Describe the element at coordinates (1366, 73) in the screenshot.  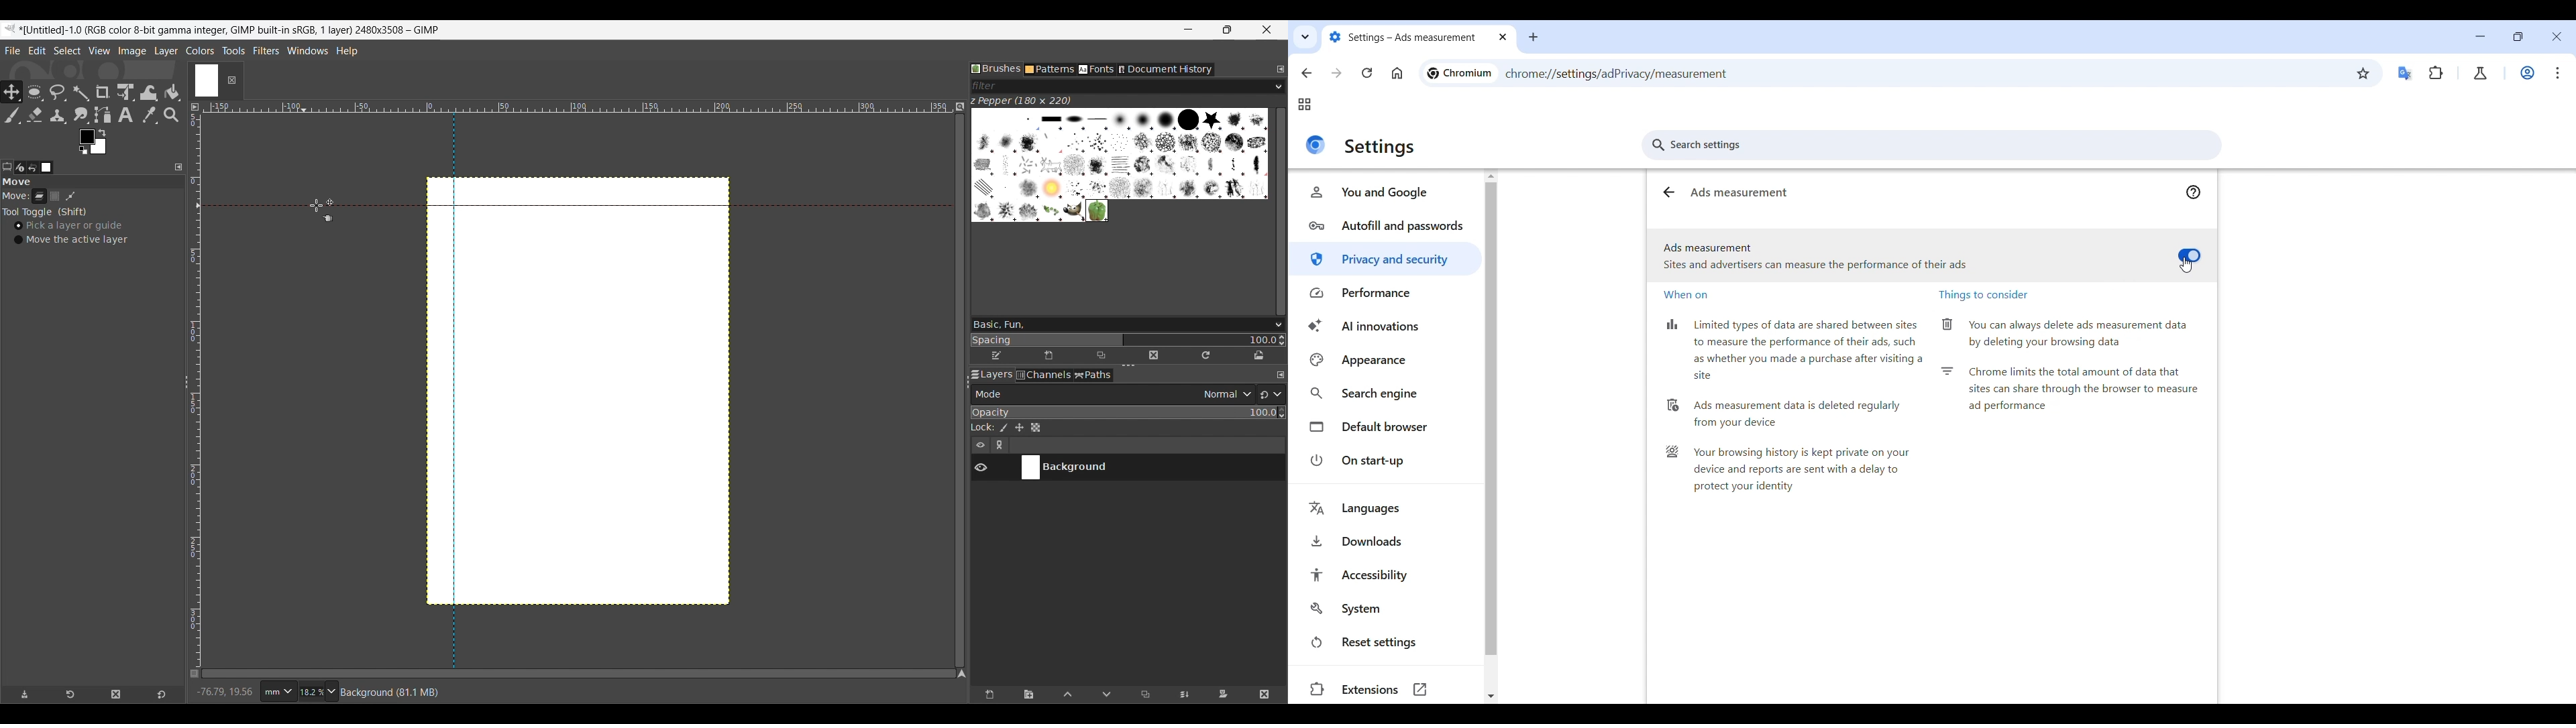
I see `Reload page` at that location.